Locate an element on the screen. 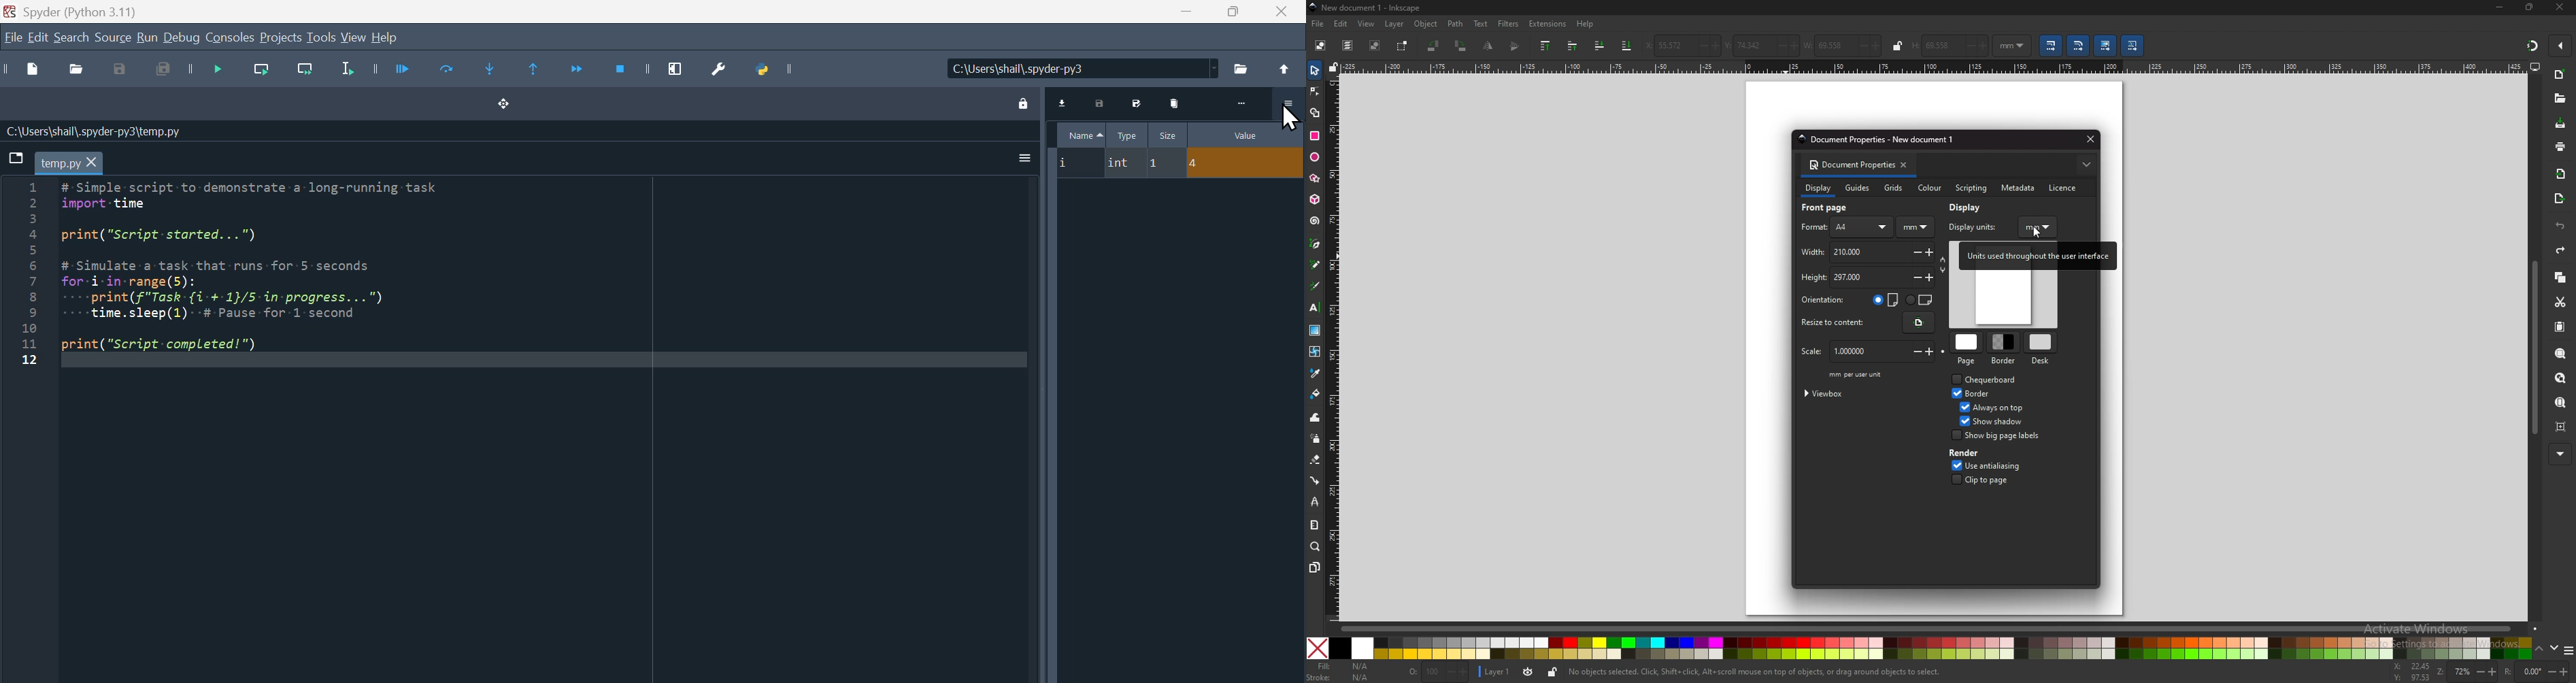 This screenshot has width=2576, height=700. maximize is located at coordinates (2530, 8).